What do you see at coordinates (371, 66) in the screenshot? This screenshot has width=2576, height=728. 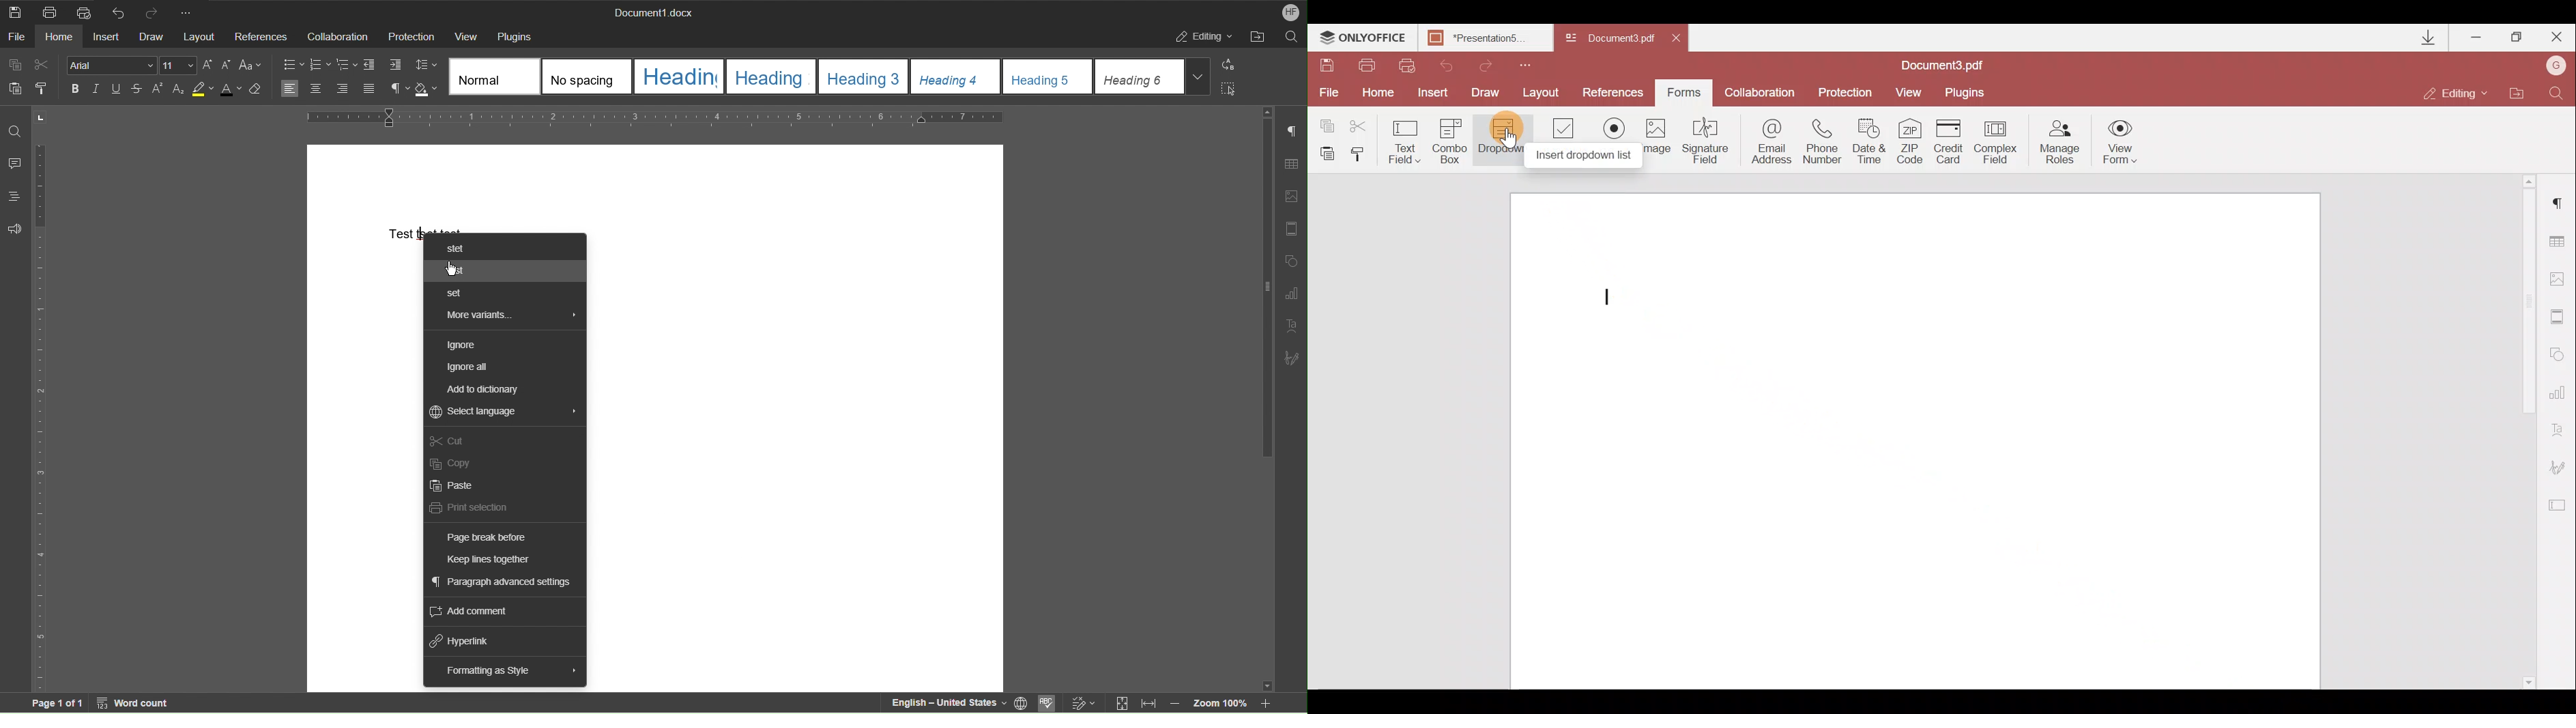 I see `Decrease Indent` at bounding box center [371, 66].